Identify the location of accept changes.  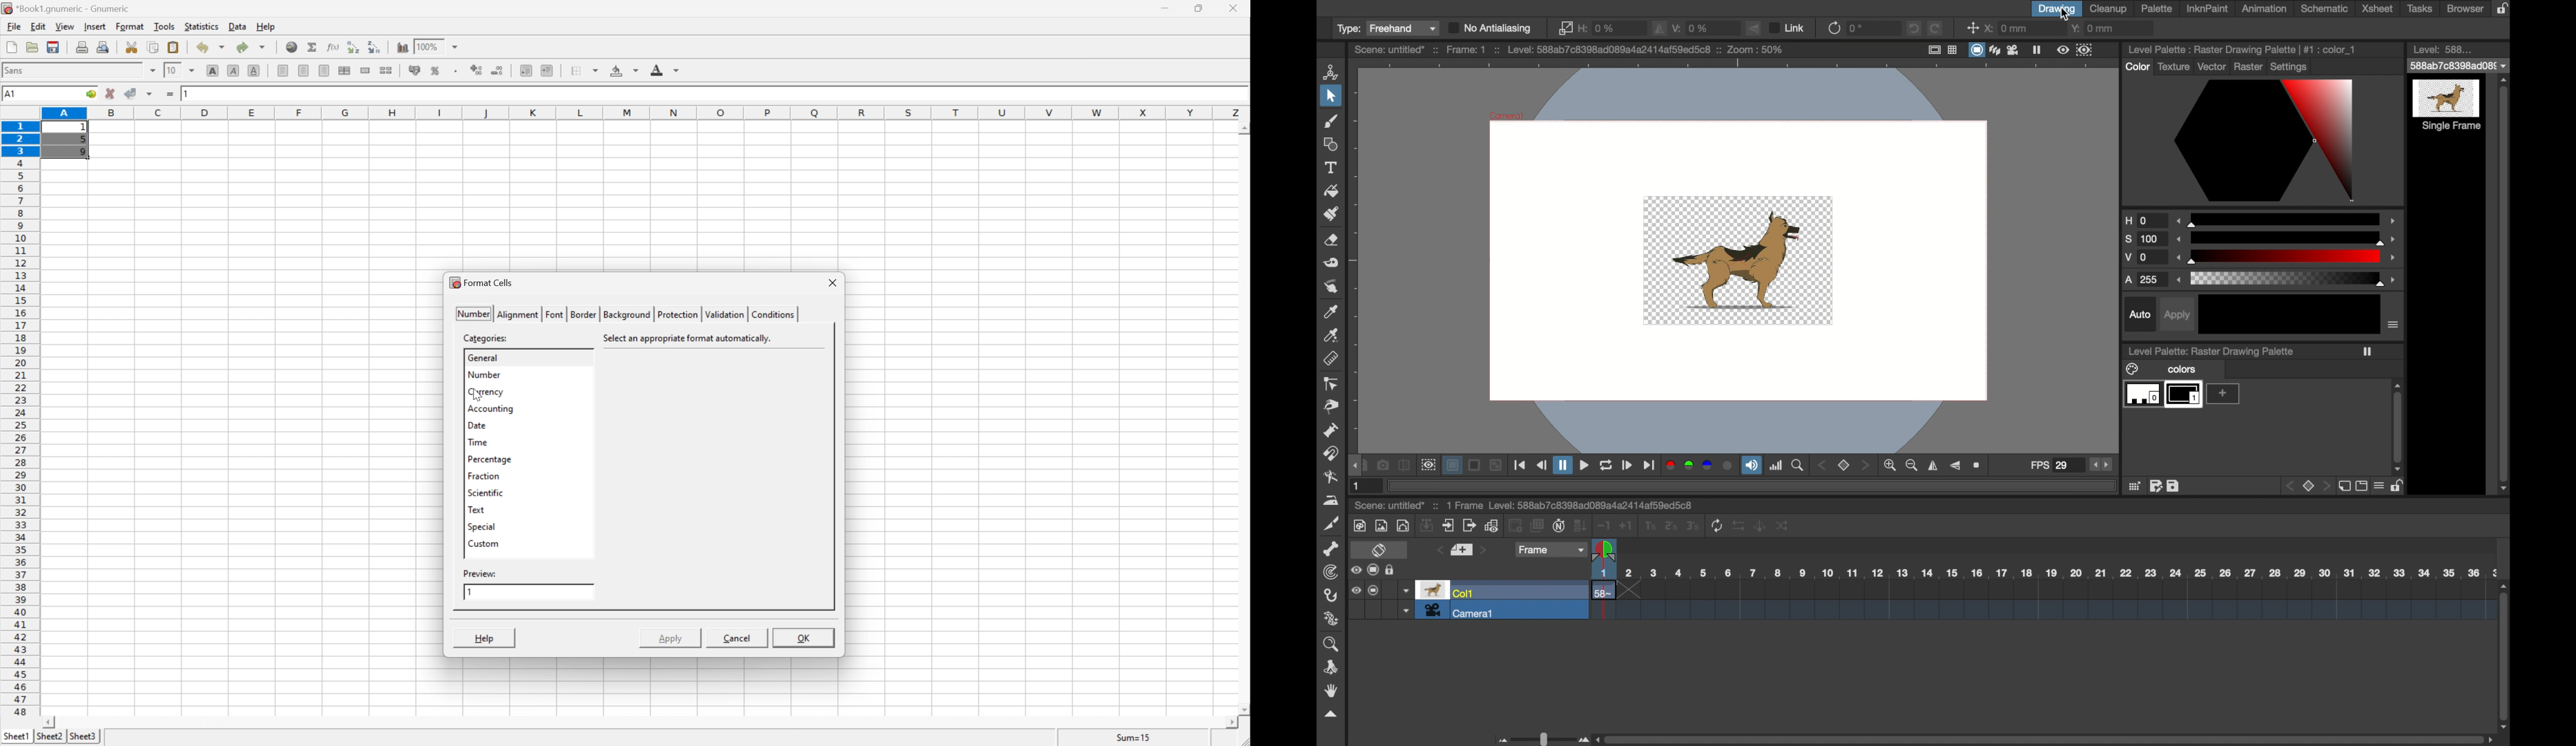
(131, 92).